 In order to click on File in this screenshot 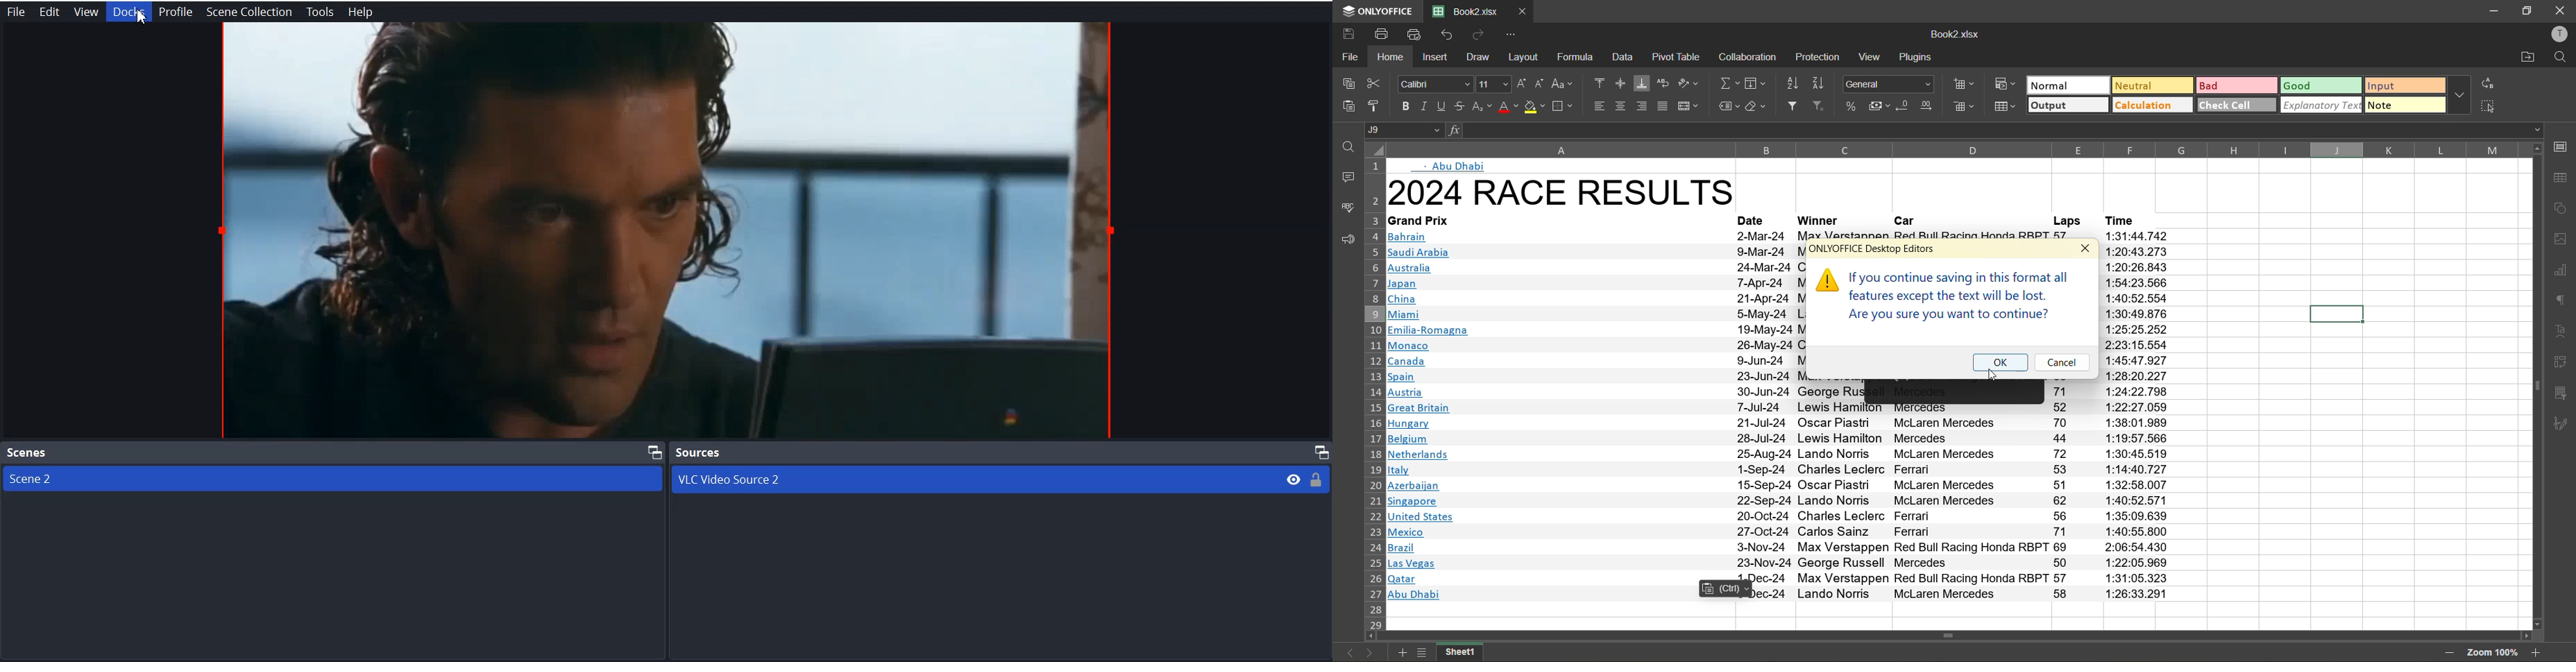, I will do `click(15, 12)`.